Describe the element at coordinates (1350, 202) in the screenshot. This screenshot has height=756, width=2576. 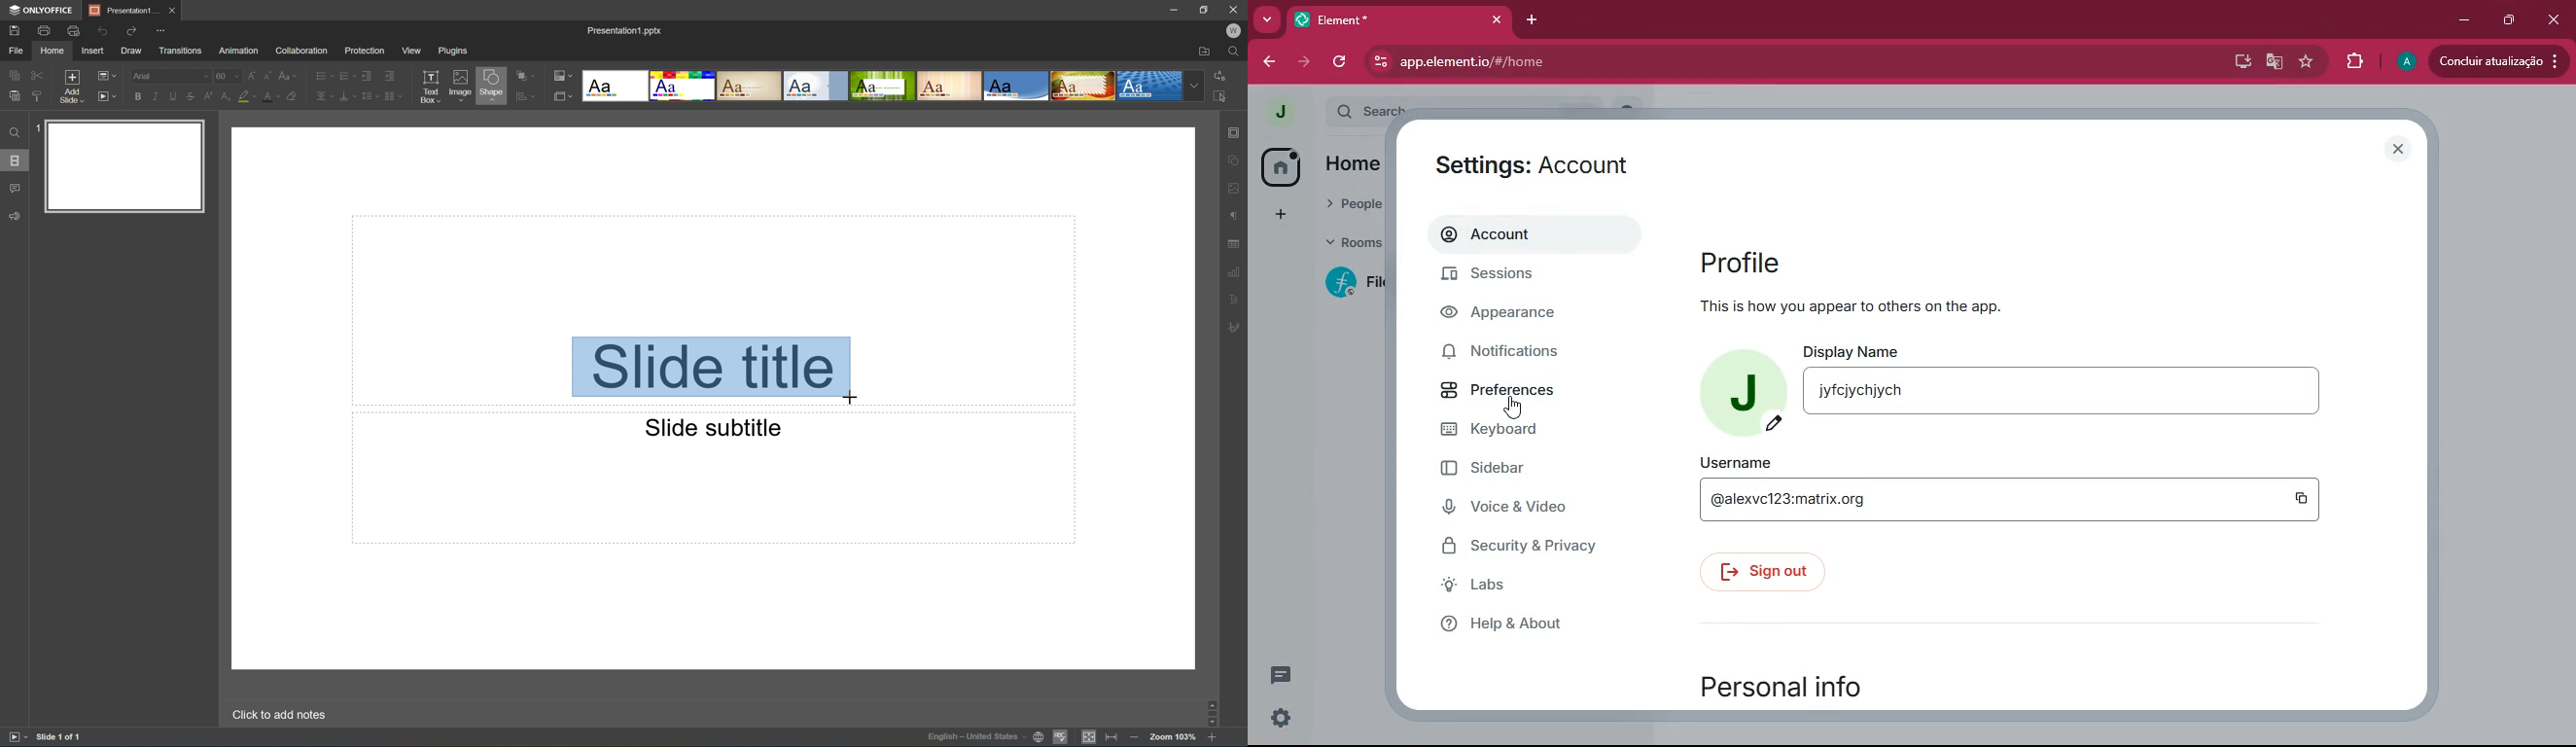
I see `people` at that location.